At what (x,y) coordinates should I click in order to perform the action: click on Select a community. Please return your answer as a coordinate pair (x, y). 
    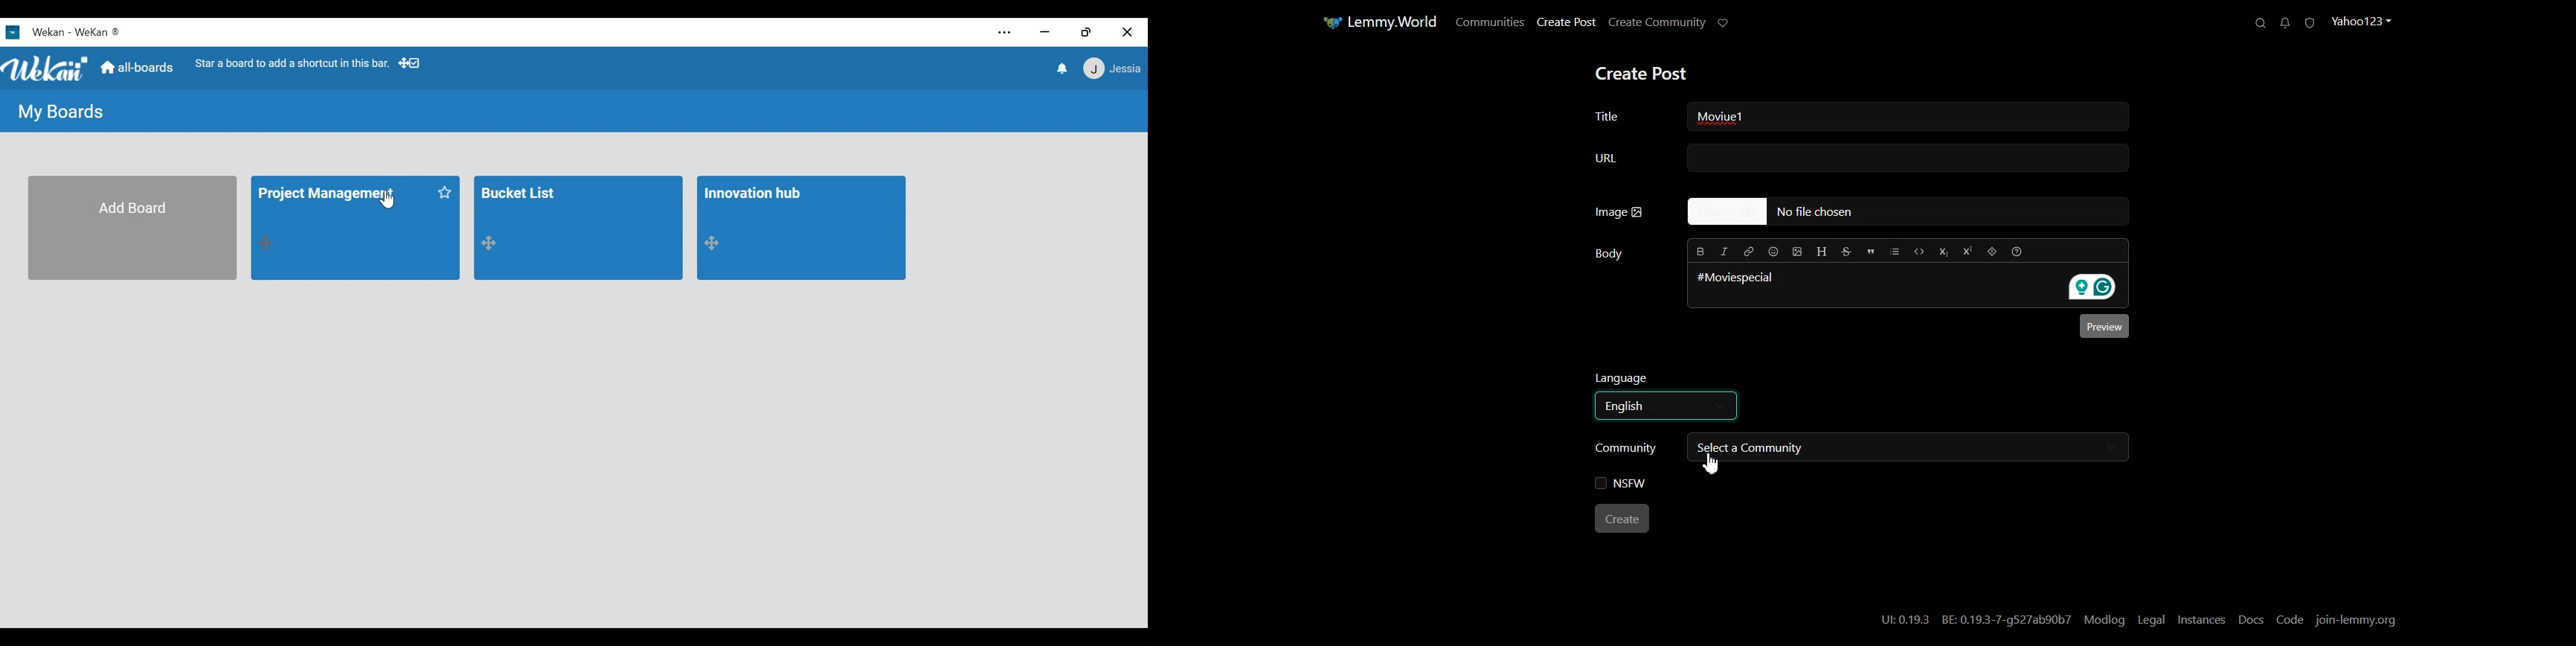
    Looking at the image, I should click on (1905, 447).